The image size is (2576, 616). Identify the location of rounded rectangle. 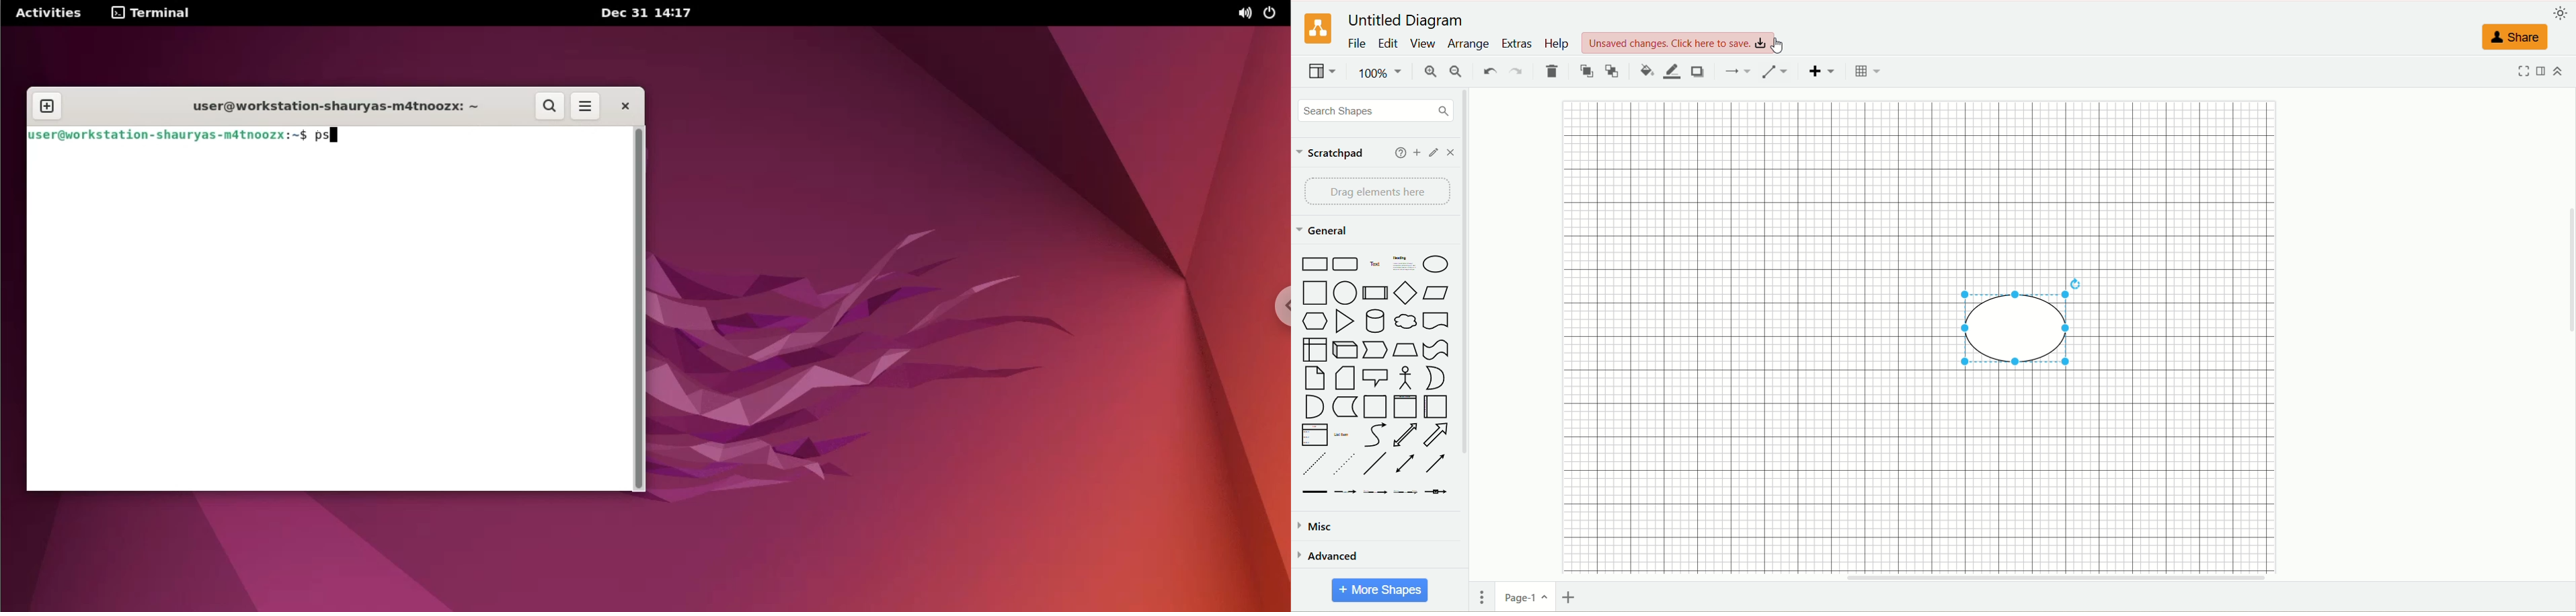
(1345, 264).